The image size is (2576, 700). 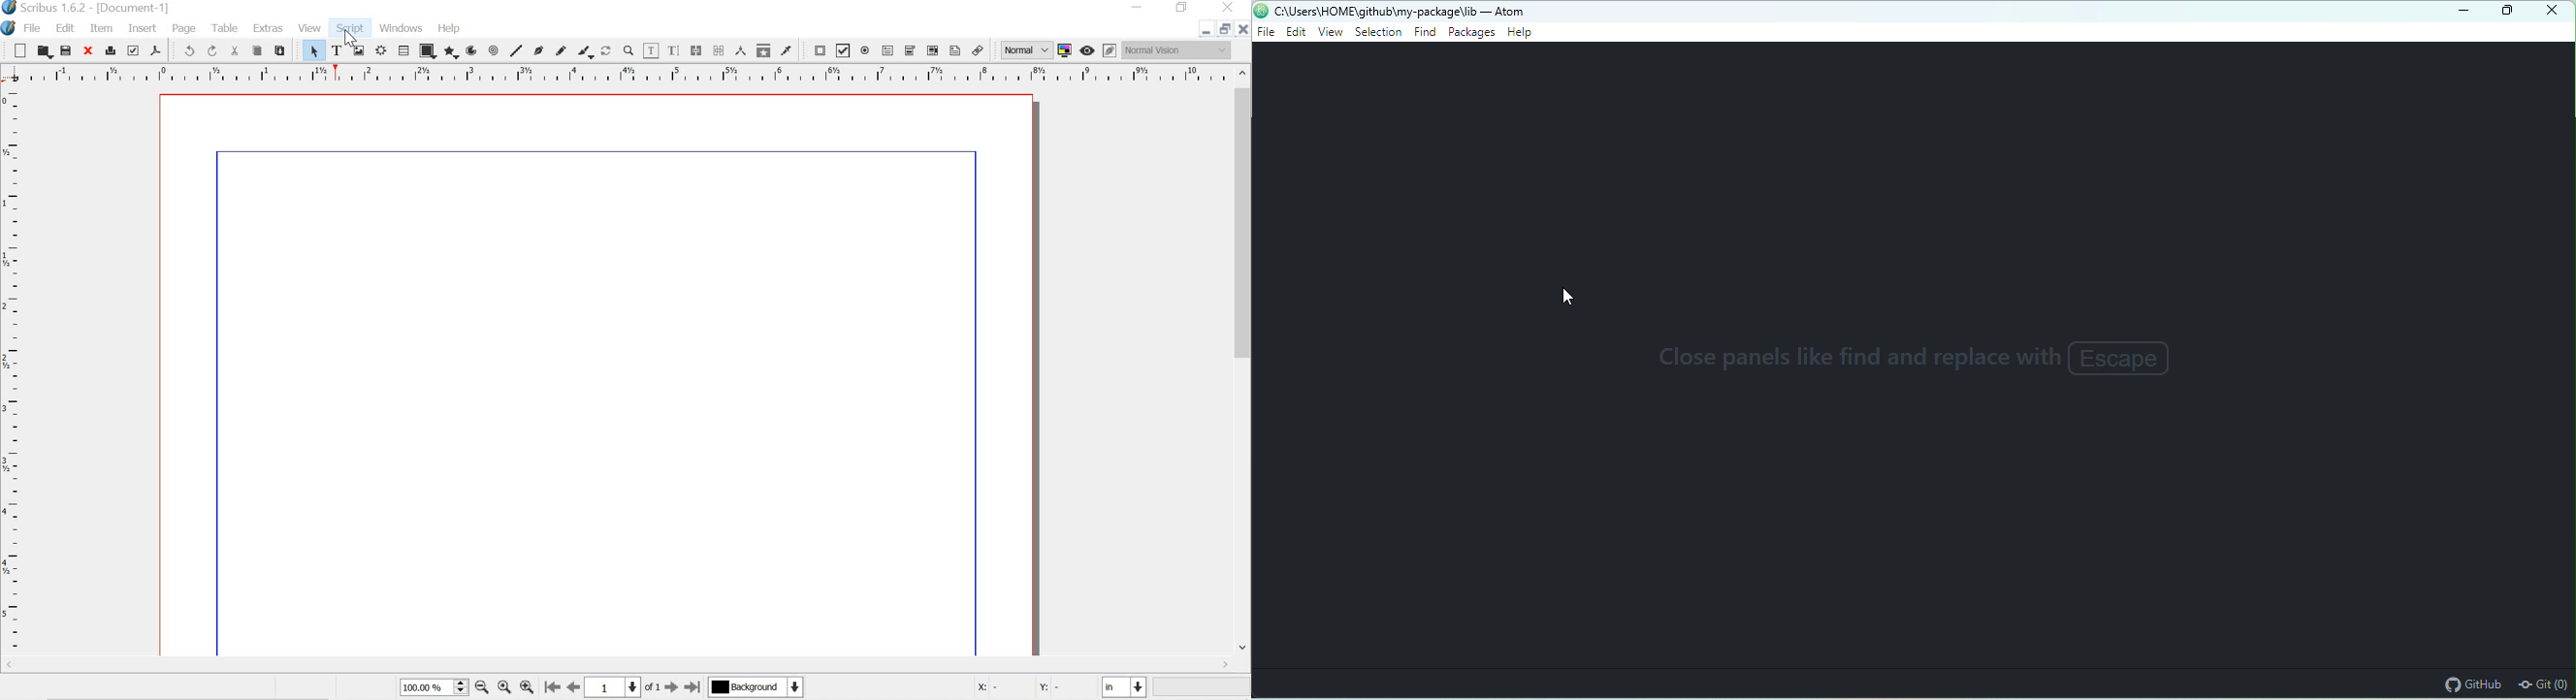 What do you see at coordinates (270, 29) in the screenshot?
I see `extras` at bounding box center [270, 29].